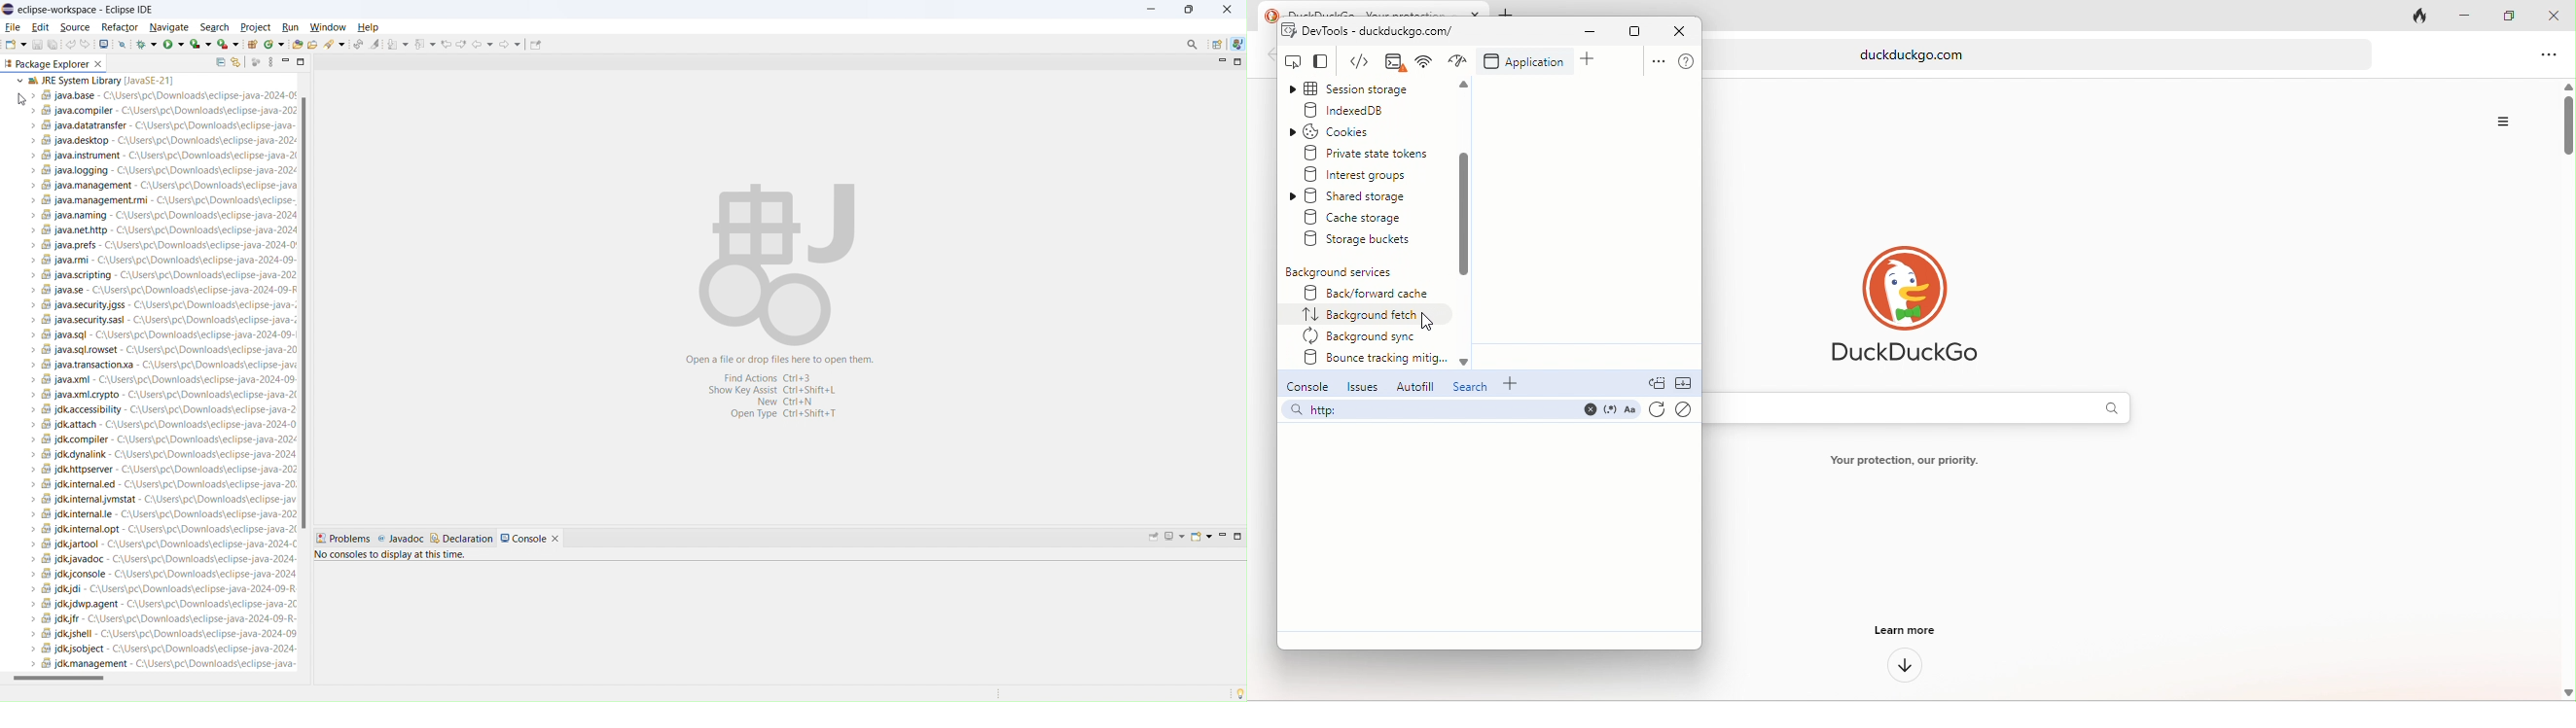  What do you see at coordinates (2047, 53) in the screenshot?
I see `web link` at bounding box center [2047, 53].